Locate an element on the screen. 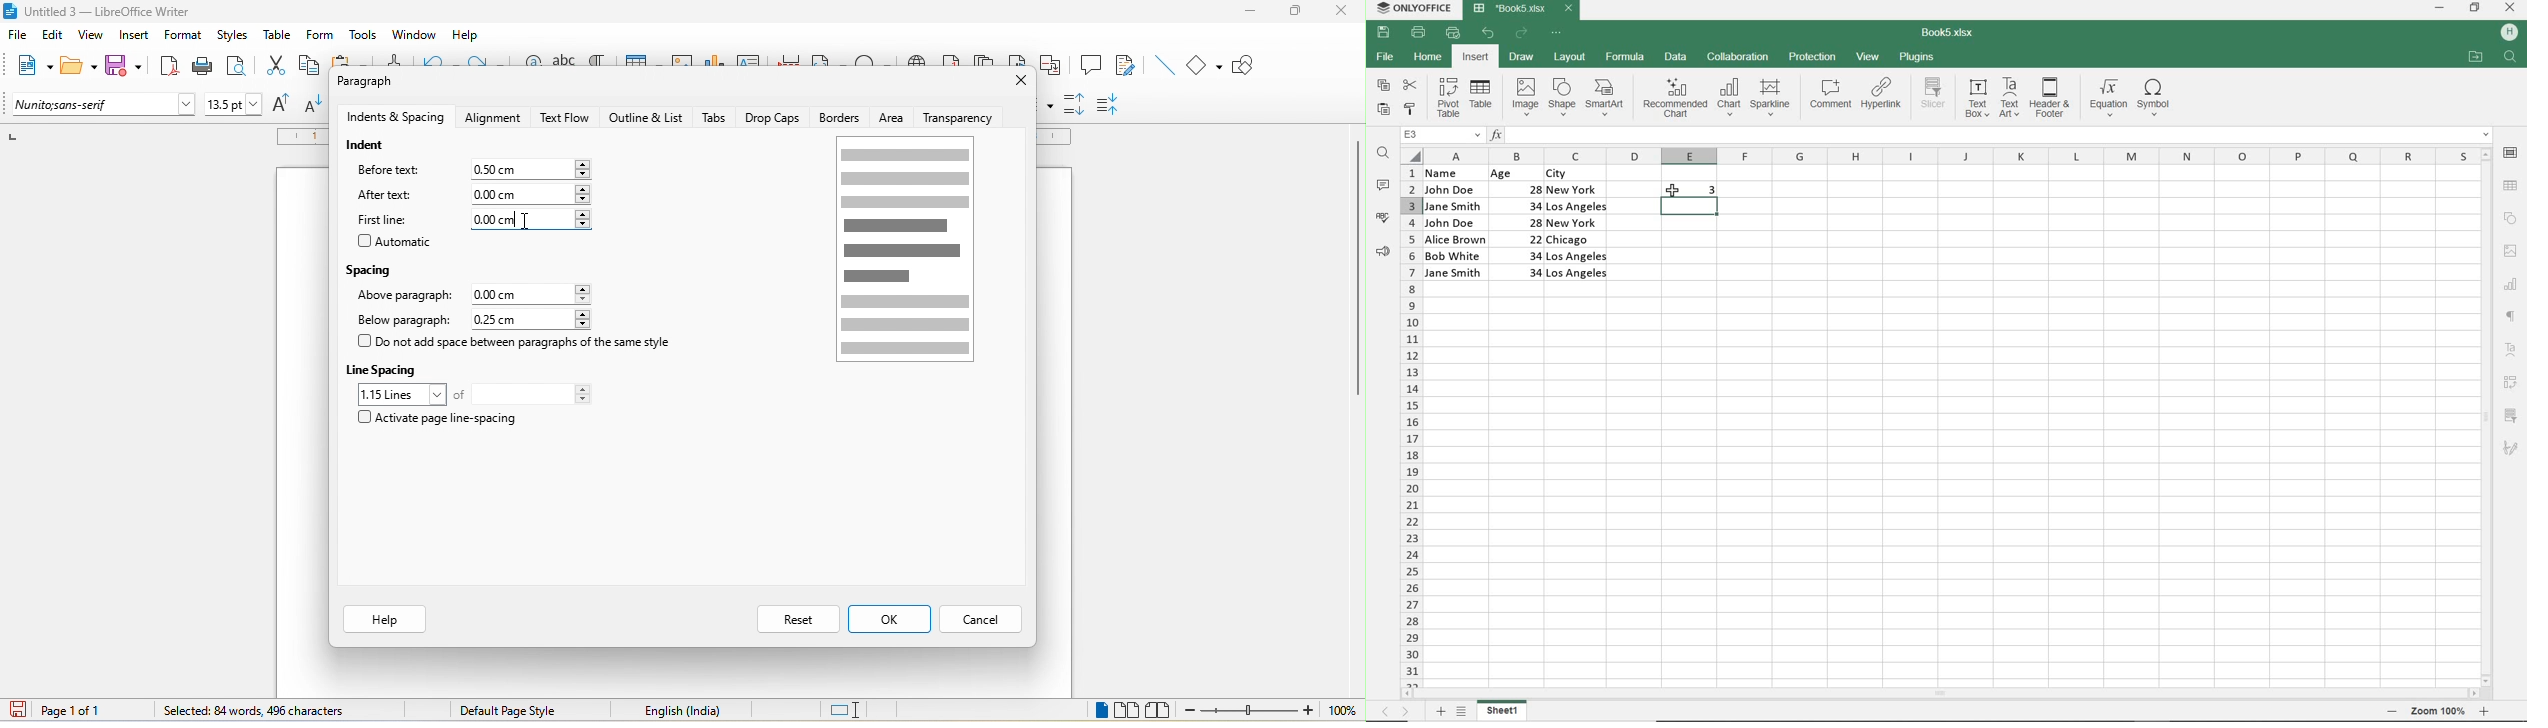 This screenshot has width=2548, height=728. Age is located at coordinates (1515, 174).